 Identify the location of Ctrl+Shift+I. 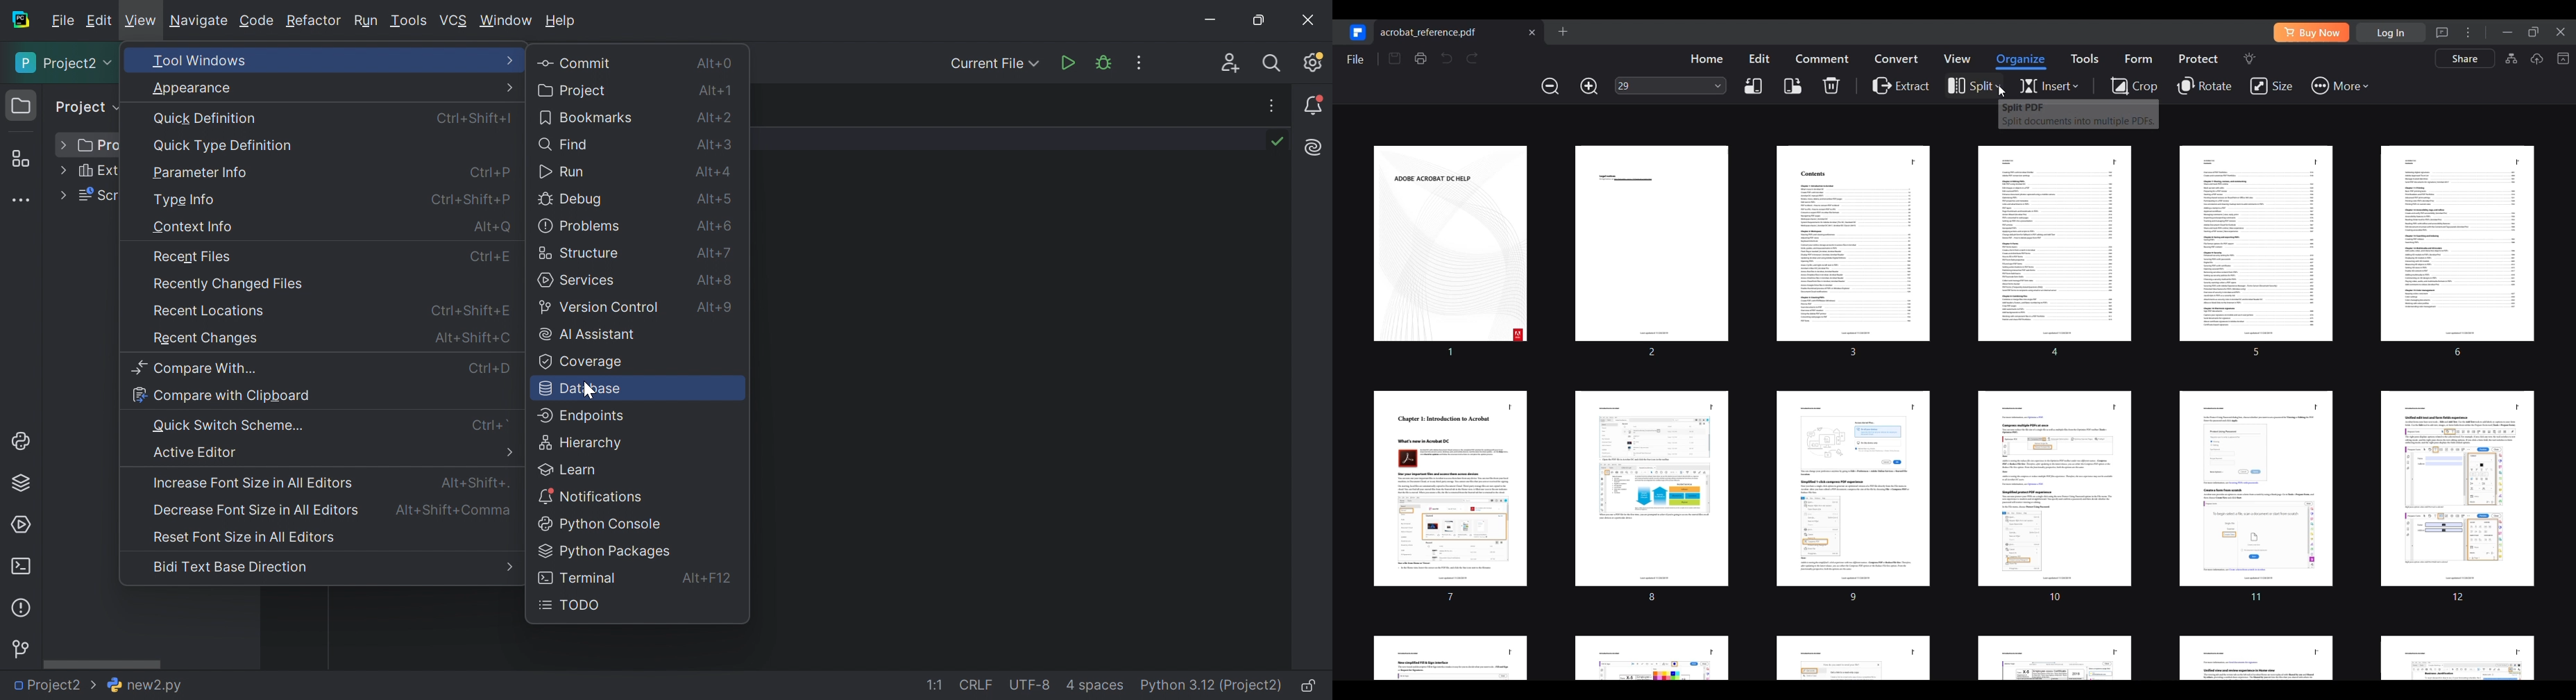
(477, 119).